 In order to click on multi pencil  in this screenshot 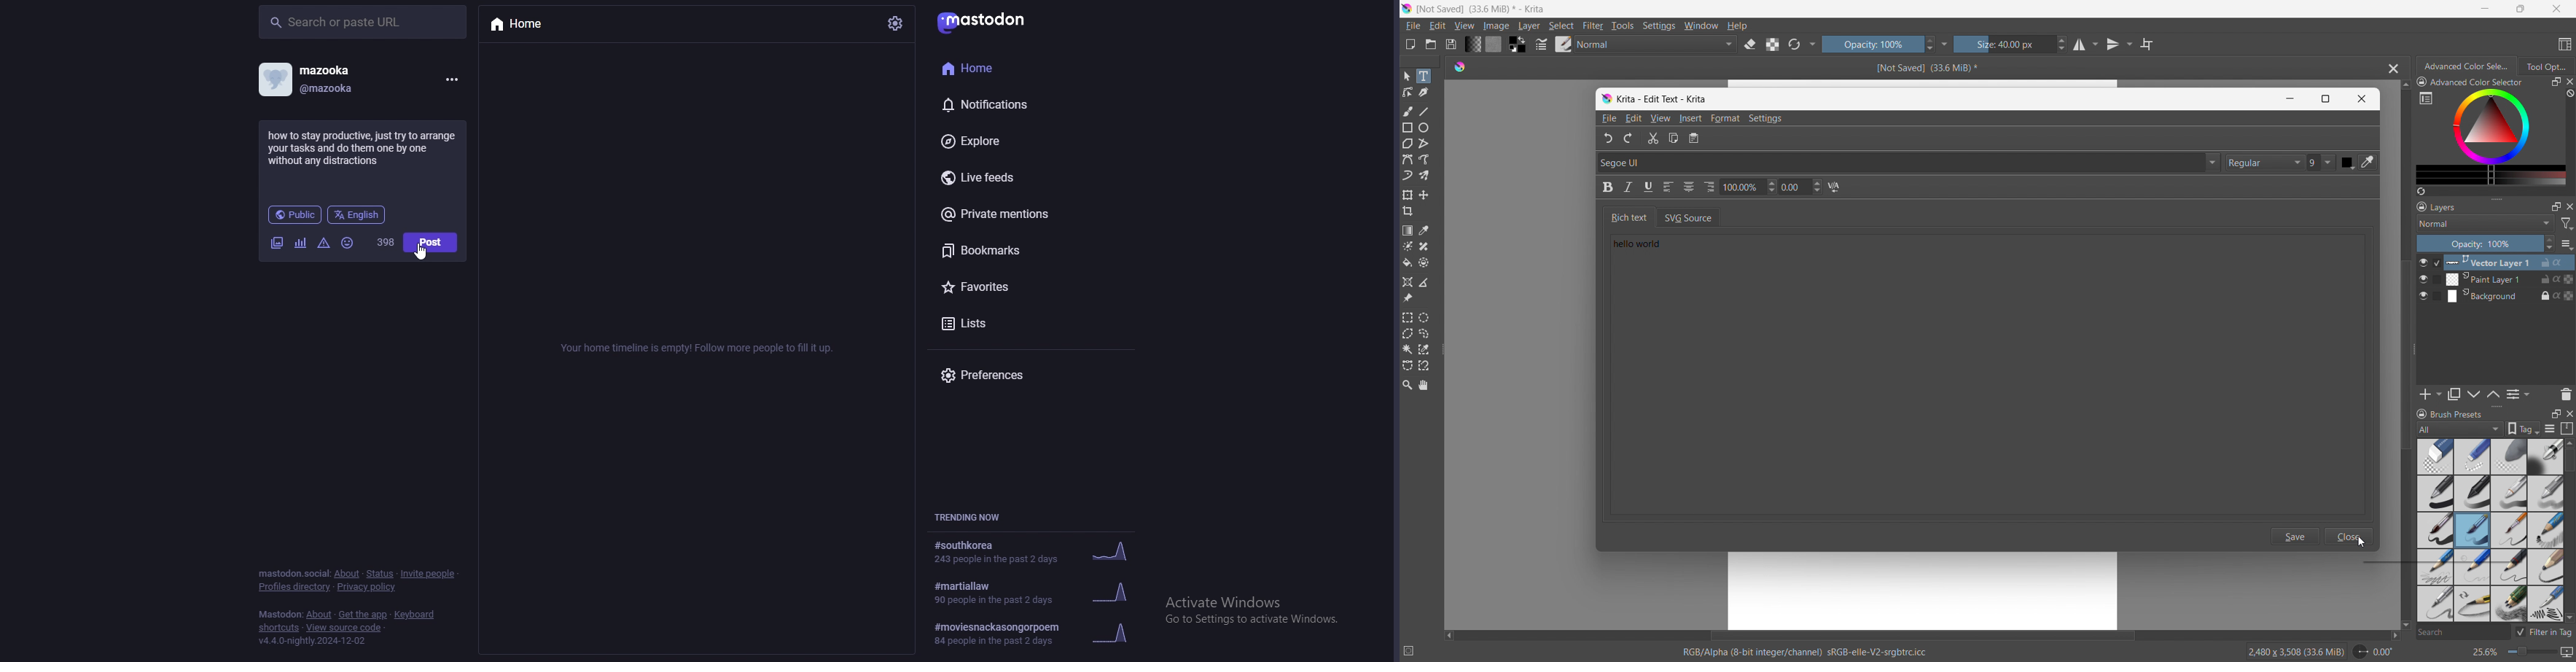, I will do `click(2510, 604)`.